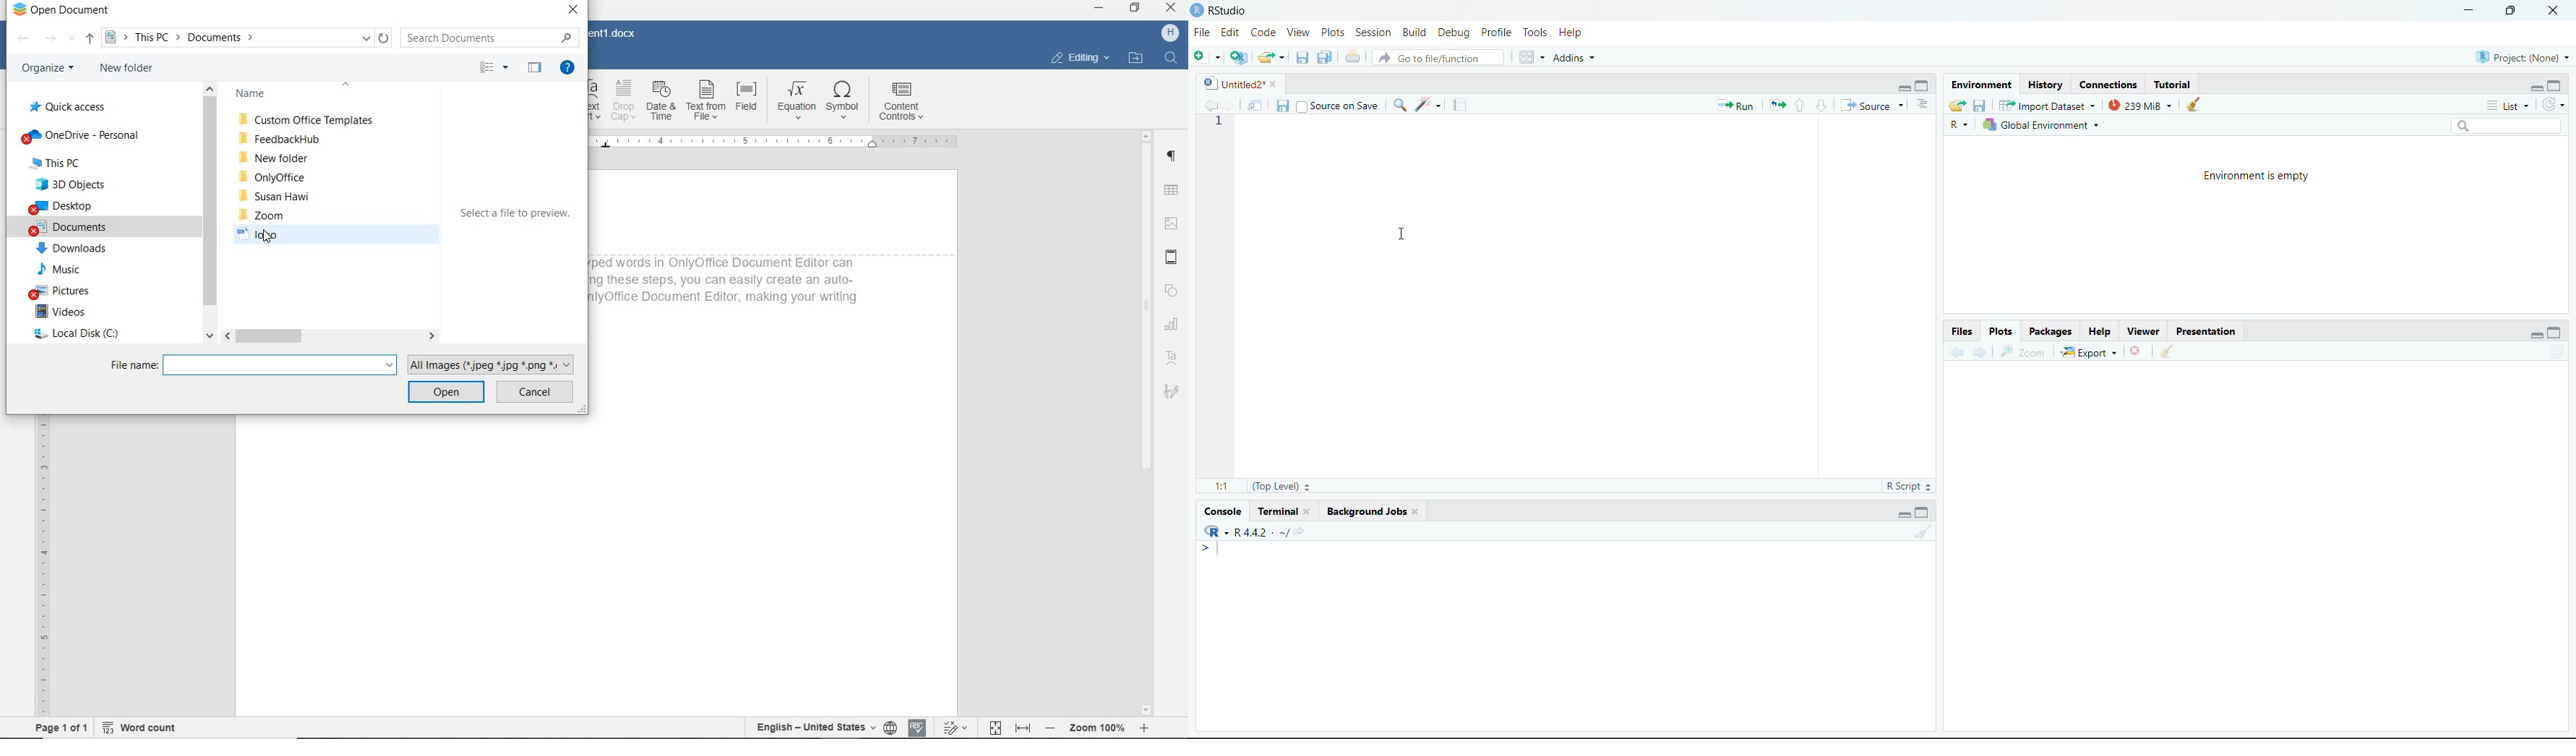 This screenshot has width=2576, height=756. I want to click on FORWARD, so click(59, 38).